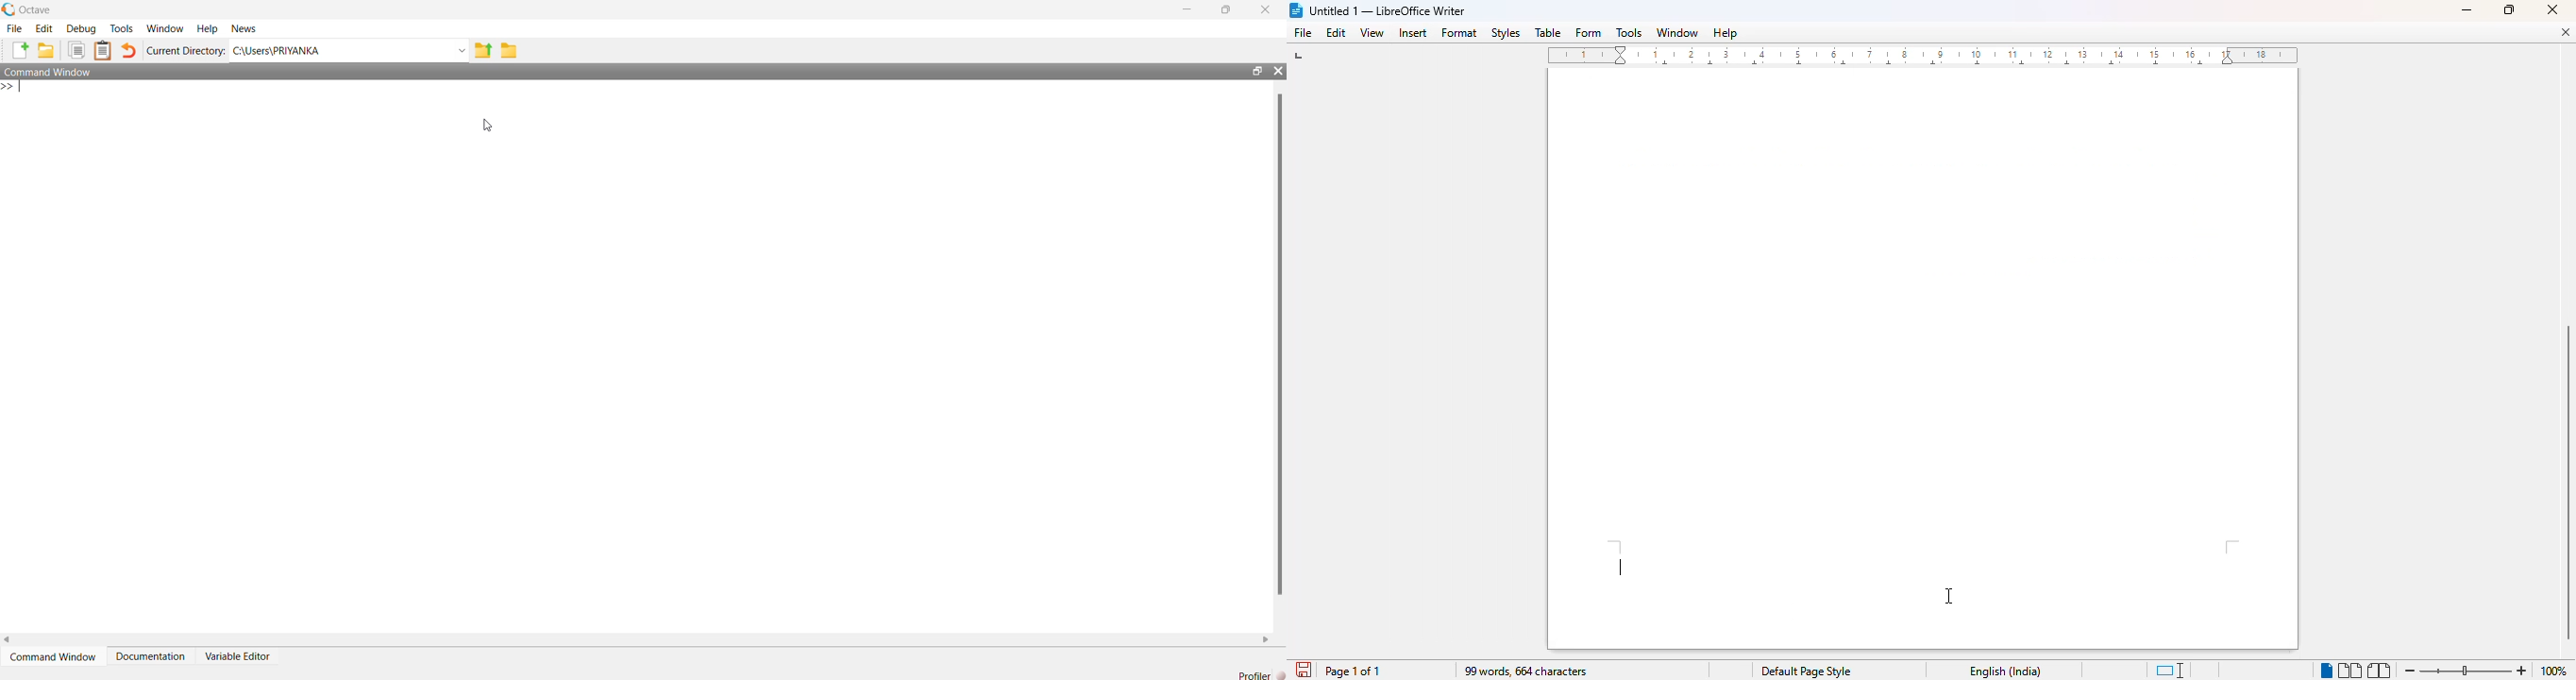 The width and height of the screenshot is (2576, 700). What do you see at coordinates (1297, 9) in the screenshot?
I see `LibreOffice logo` at bounding box center [1297, 9].